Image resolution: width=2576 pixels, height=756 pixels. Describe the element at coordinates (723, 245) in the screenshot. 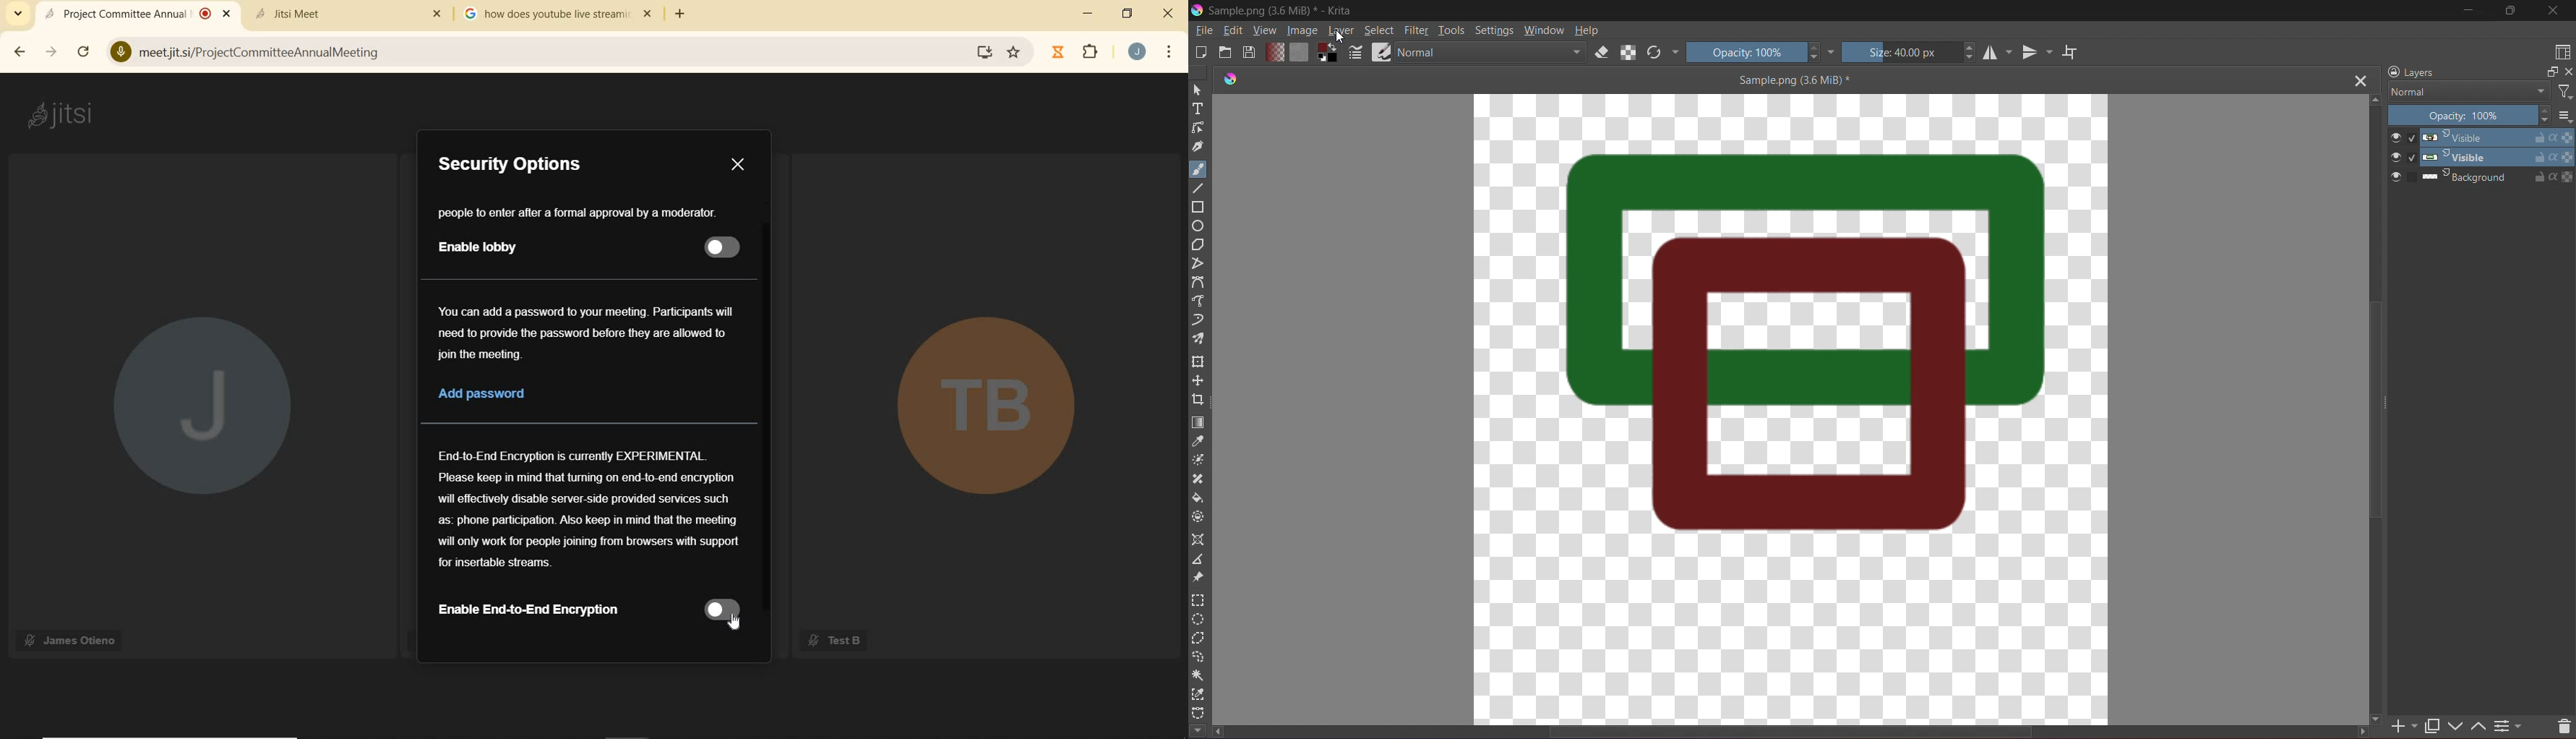

I see `slider` at that location.